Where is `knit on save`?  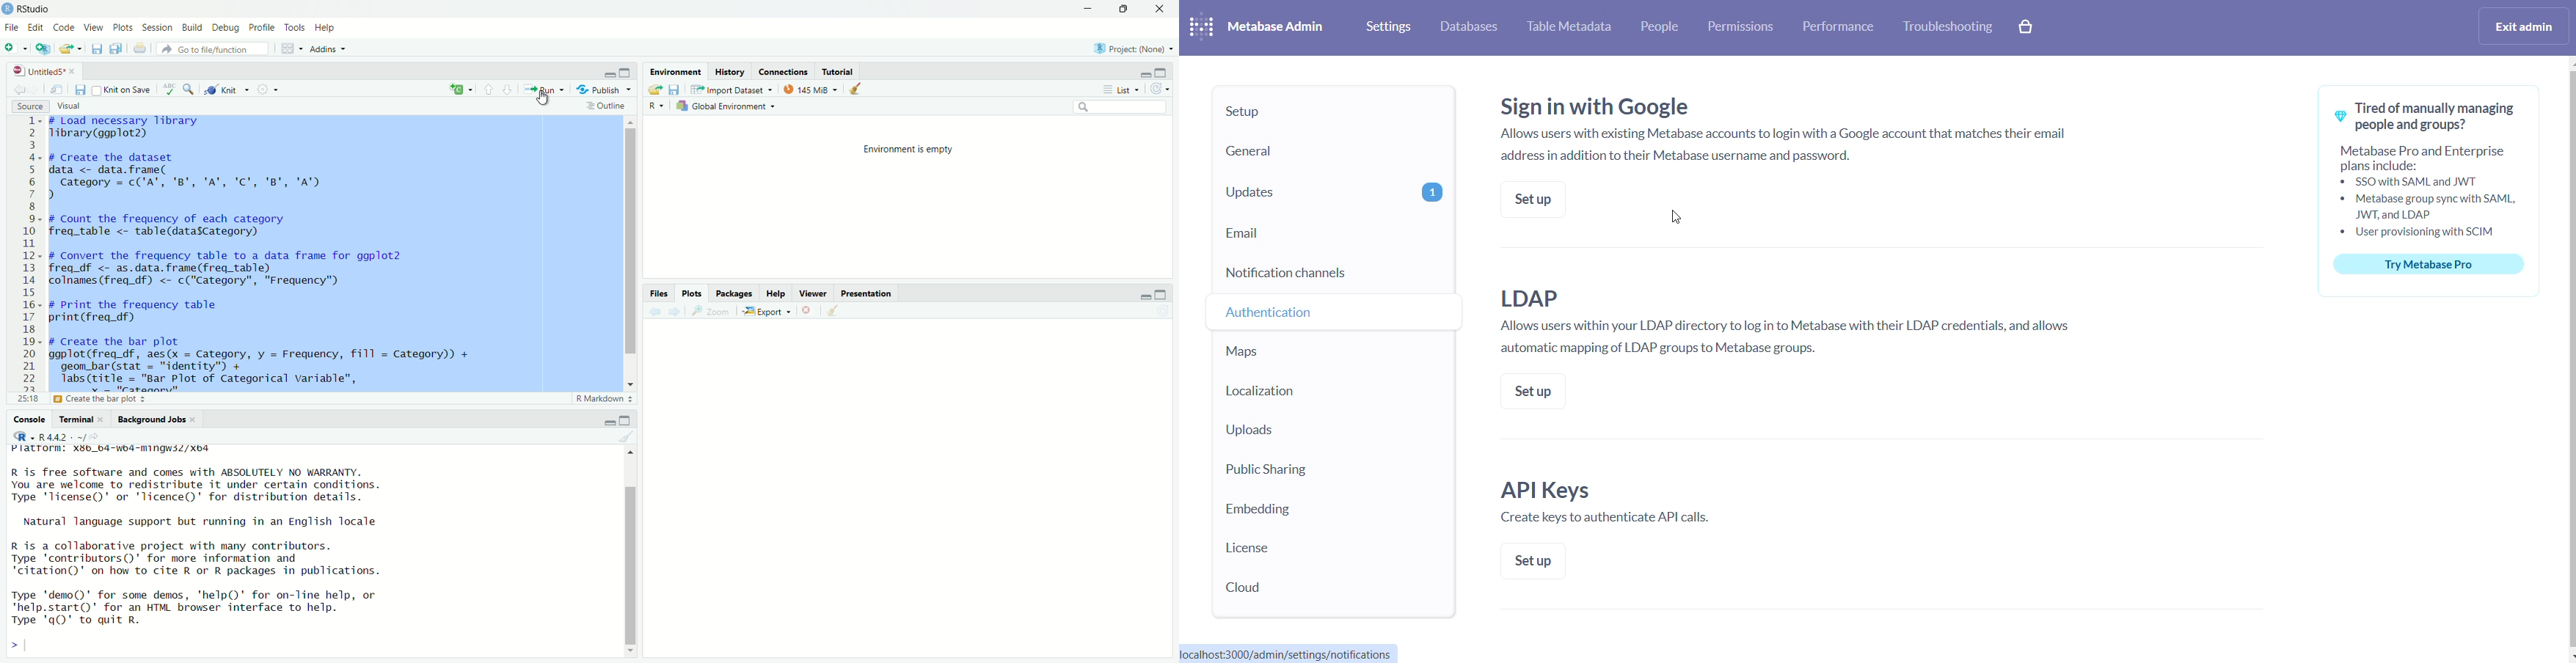 knit on save is located at coordinates (123, 90).